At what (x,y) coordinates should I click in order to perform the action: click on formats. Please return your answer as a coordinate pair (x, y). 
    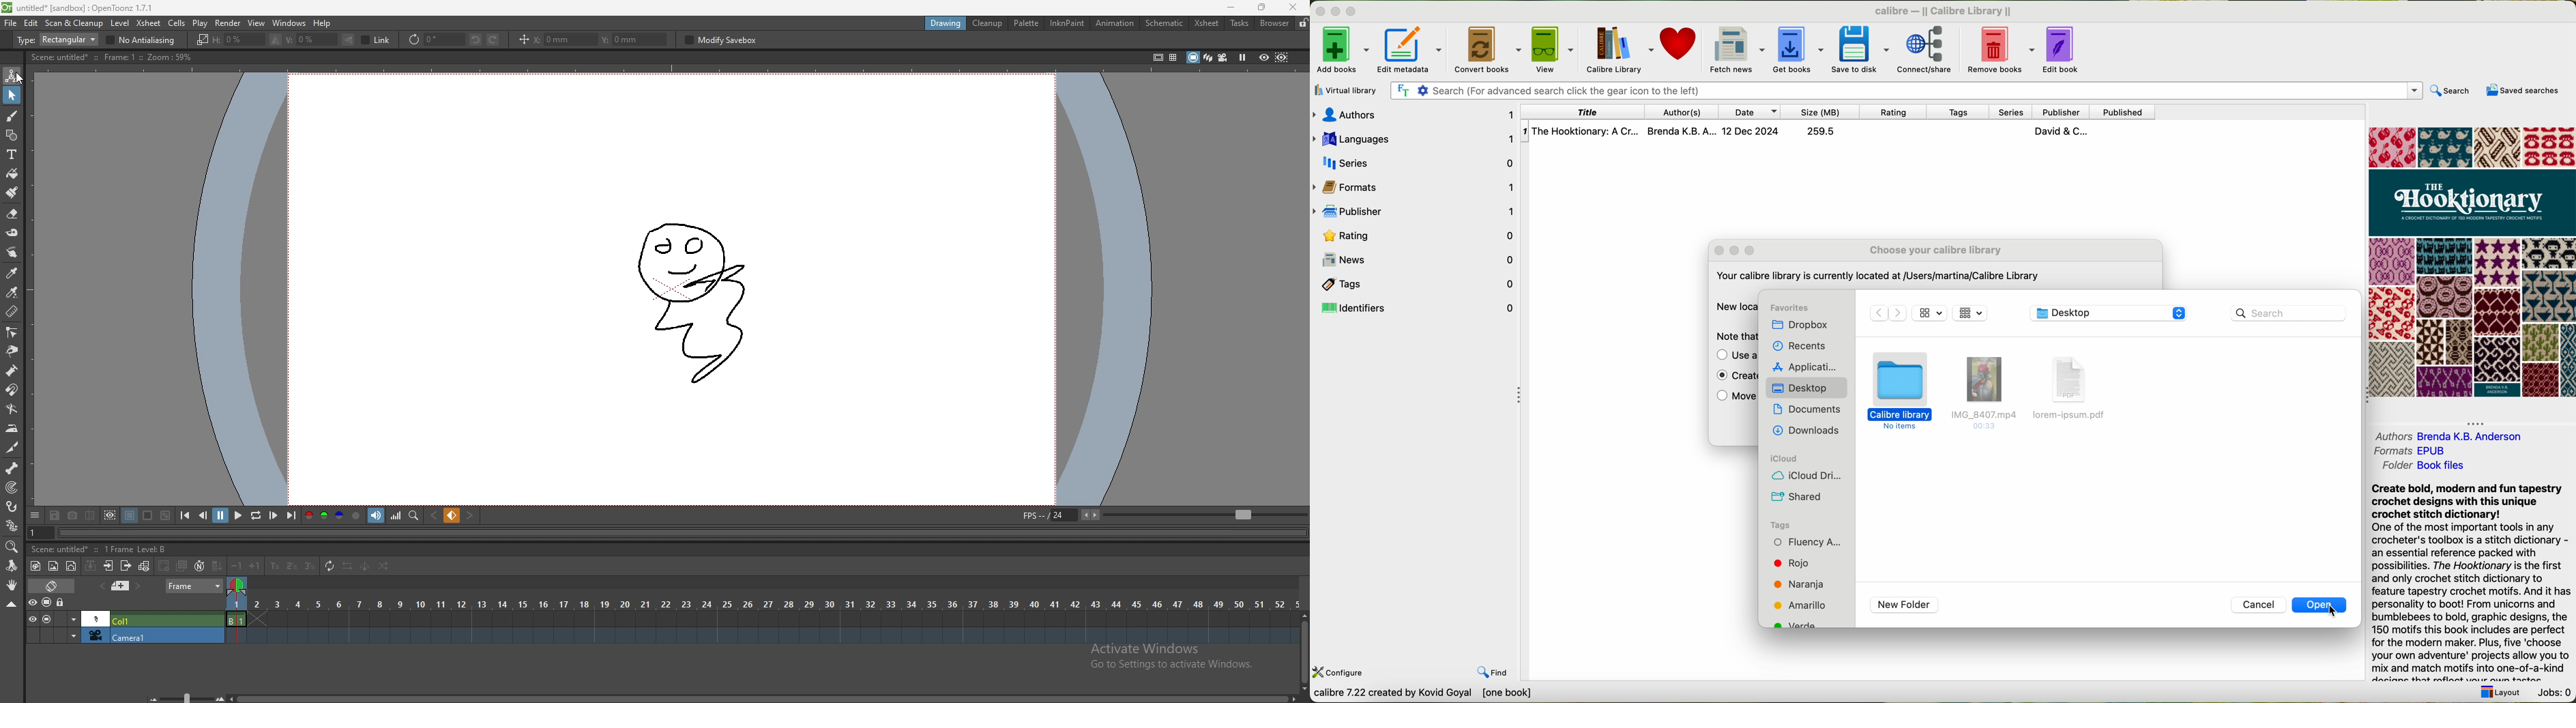
    Looking at the image, I should click on (1416, 188).